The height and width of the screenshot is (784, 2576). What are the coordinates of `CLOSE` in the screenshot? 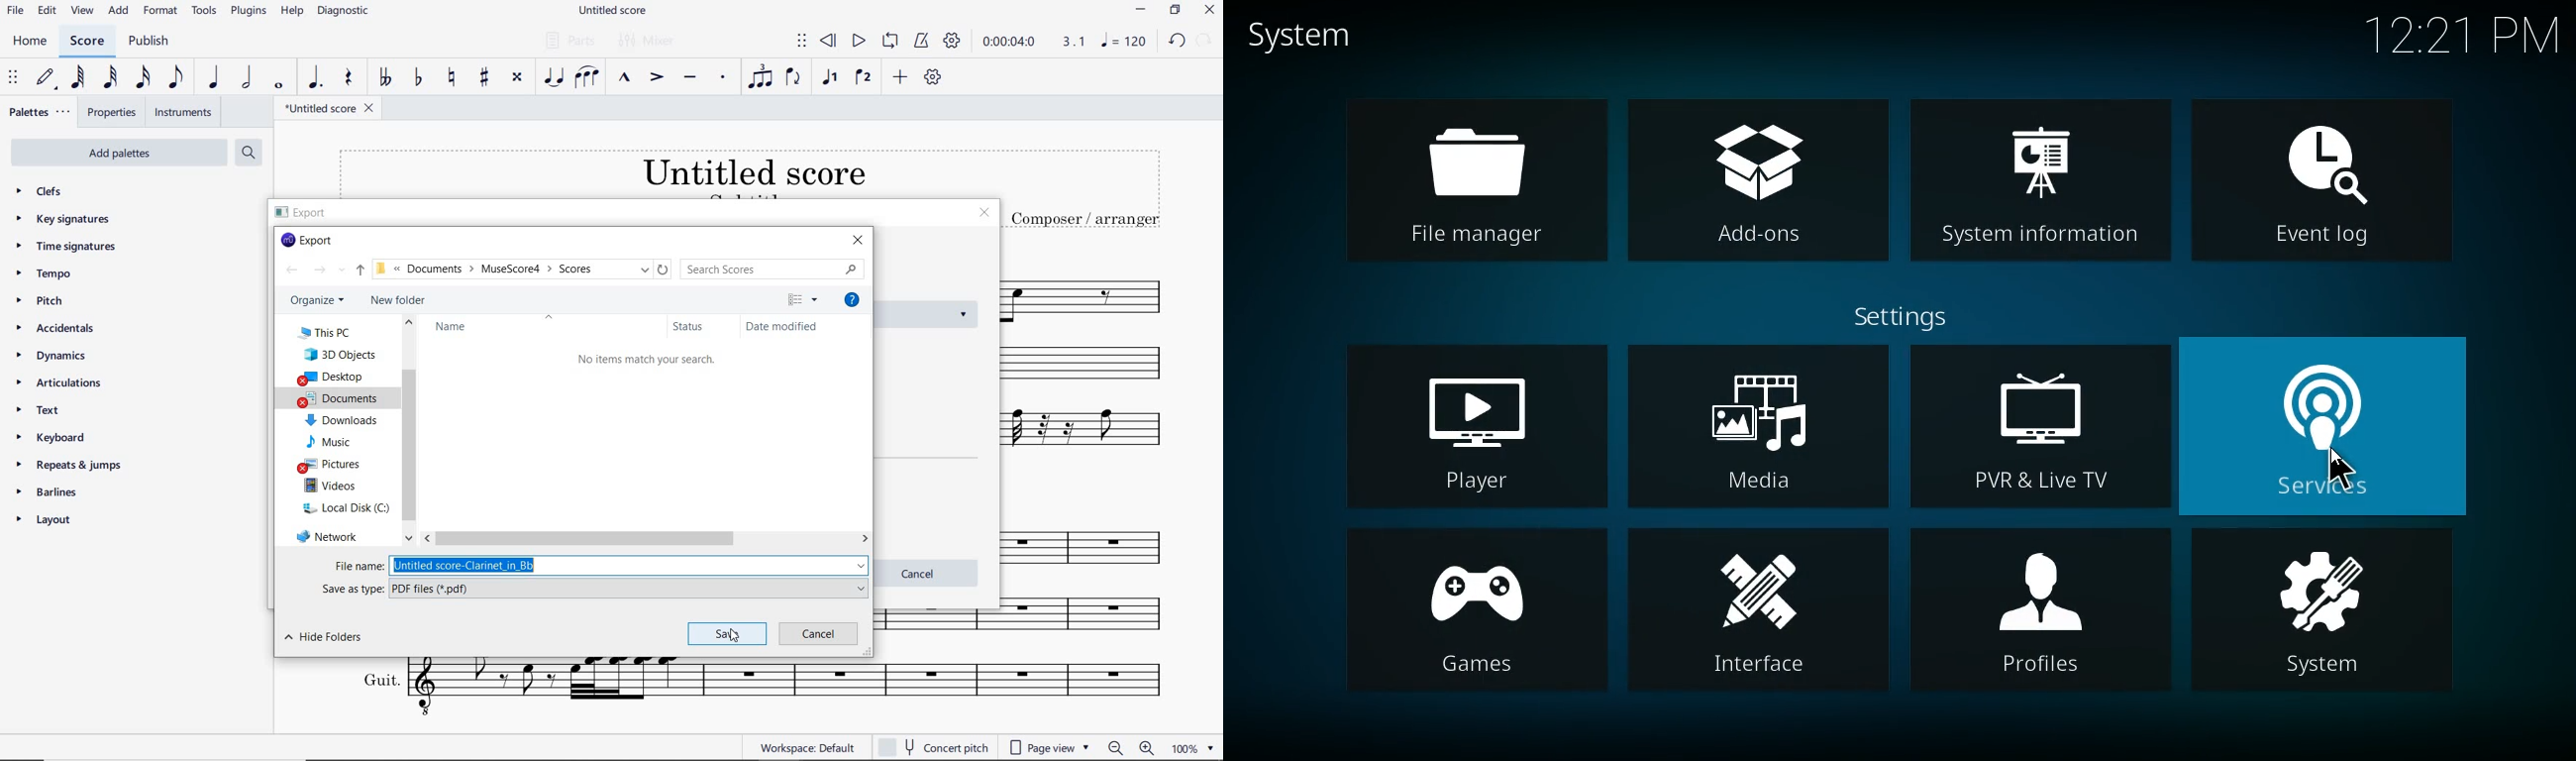 It's located at (858, 239).